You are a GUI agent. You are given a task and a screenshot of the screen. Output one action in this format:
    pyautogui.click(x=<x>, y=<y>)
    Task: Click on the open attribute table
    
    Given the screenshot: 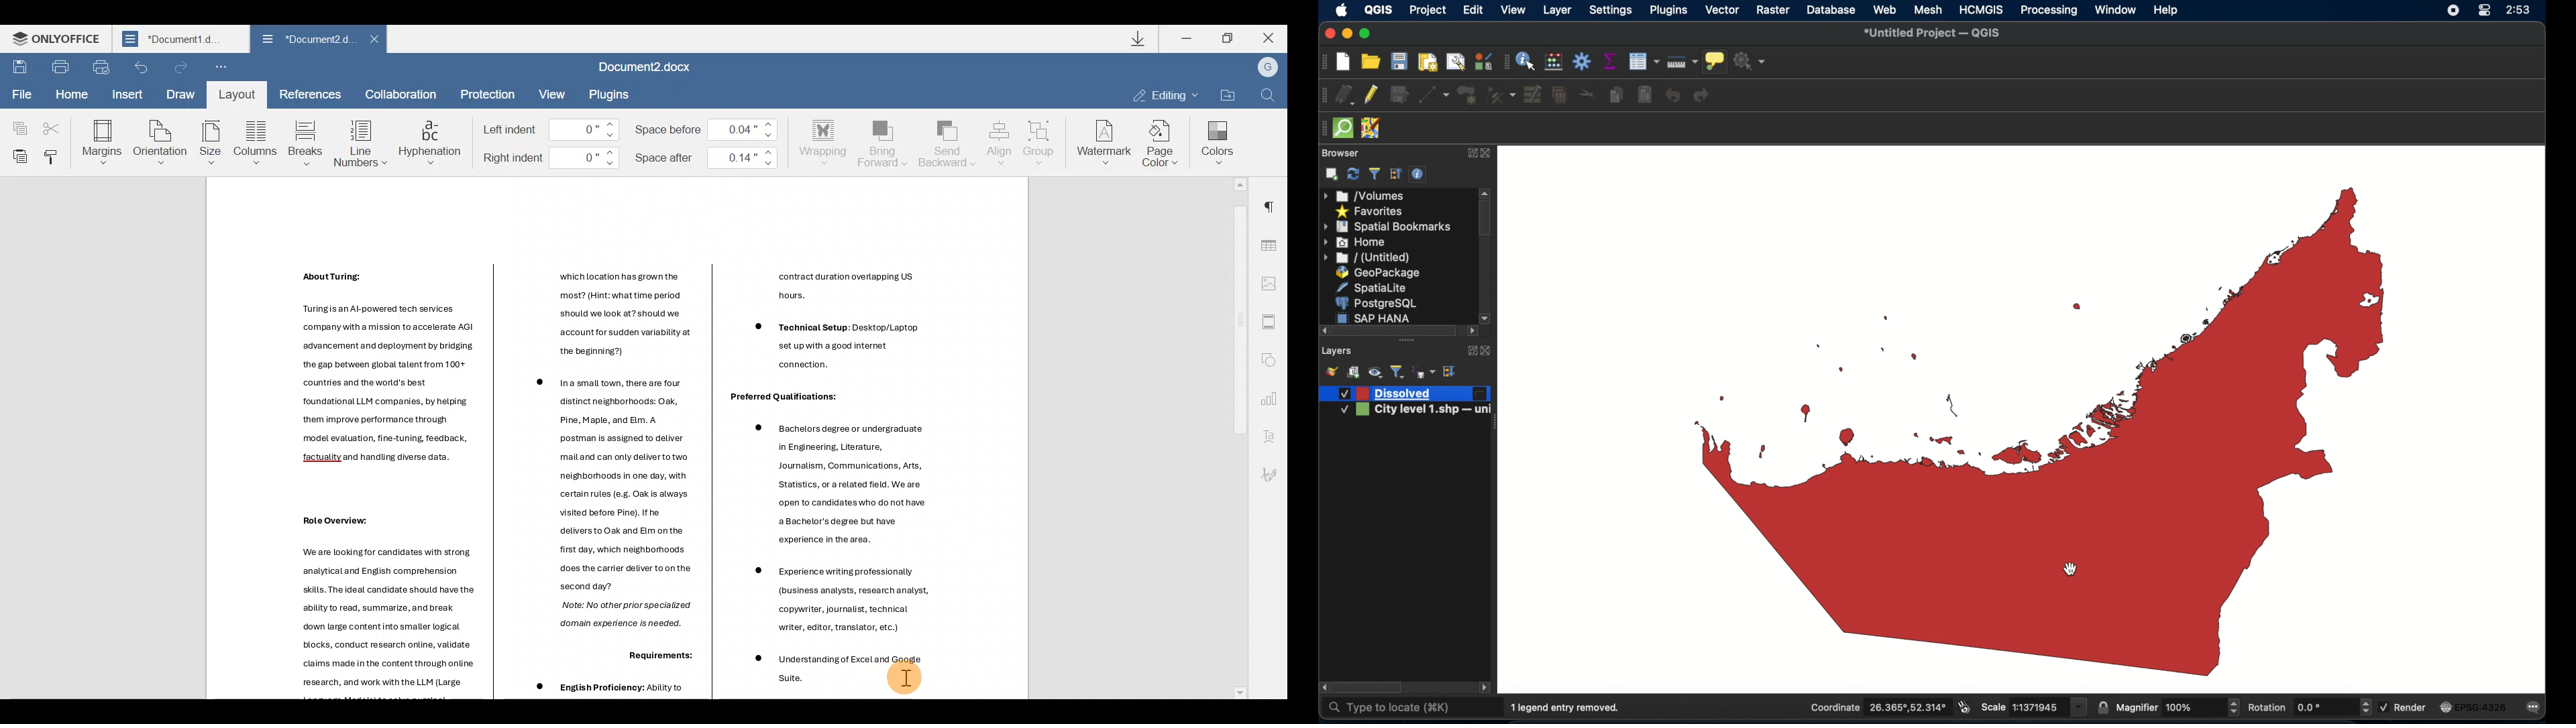 What is the action you would take?
    pyautogui.click(x=1644, y=61)
    